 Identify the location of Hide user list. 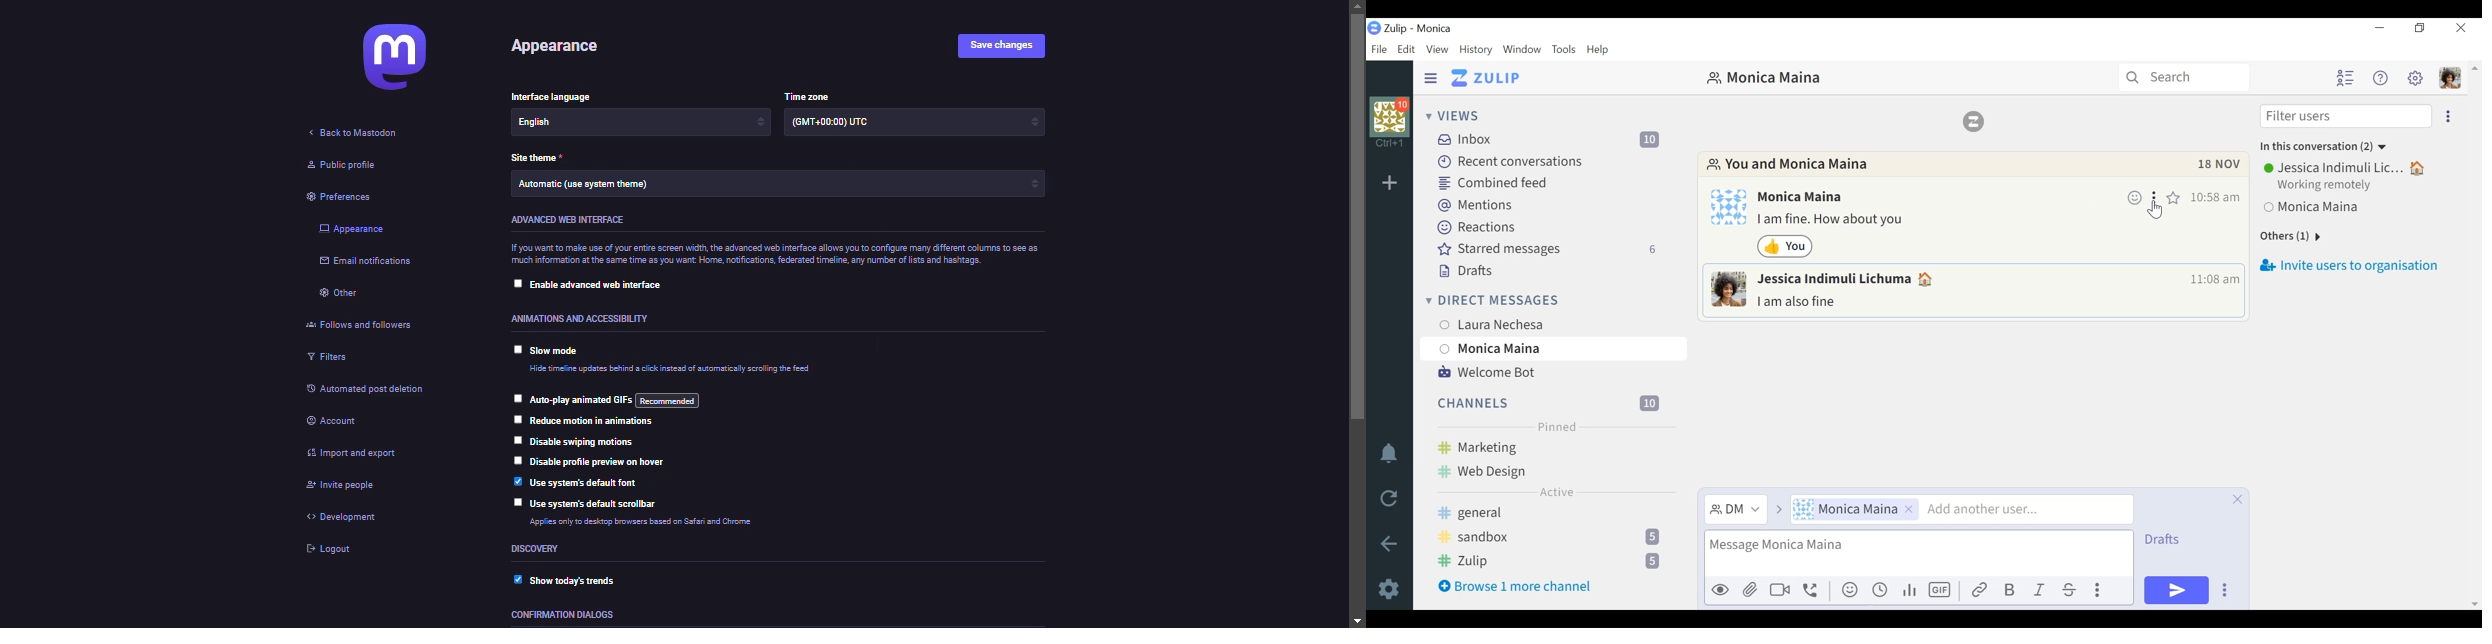
(2345, 77).